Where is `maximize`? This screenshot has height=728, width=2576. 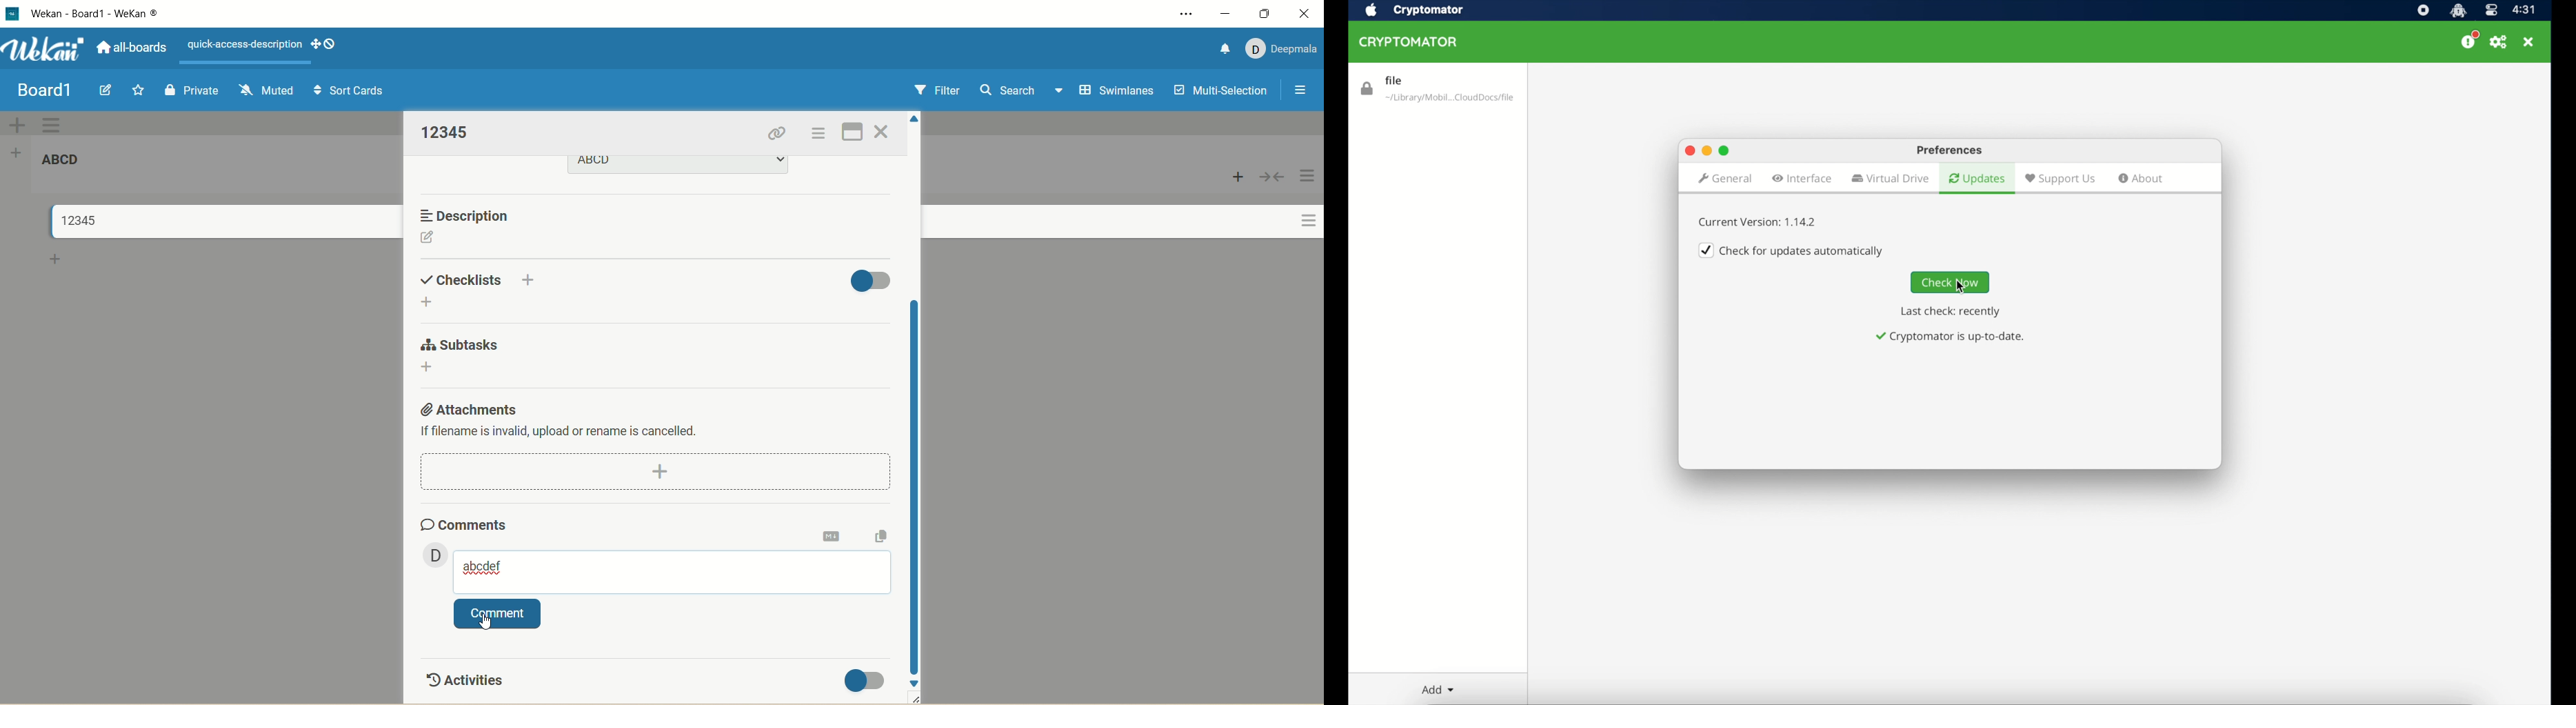 maximize is located at coordinates (1724, 149).